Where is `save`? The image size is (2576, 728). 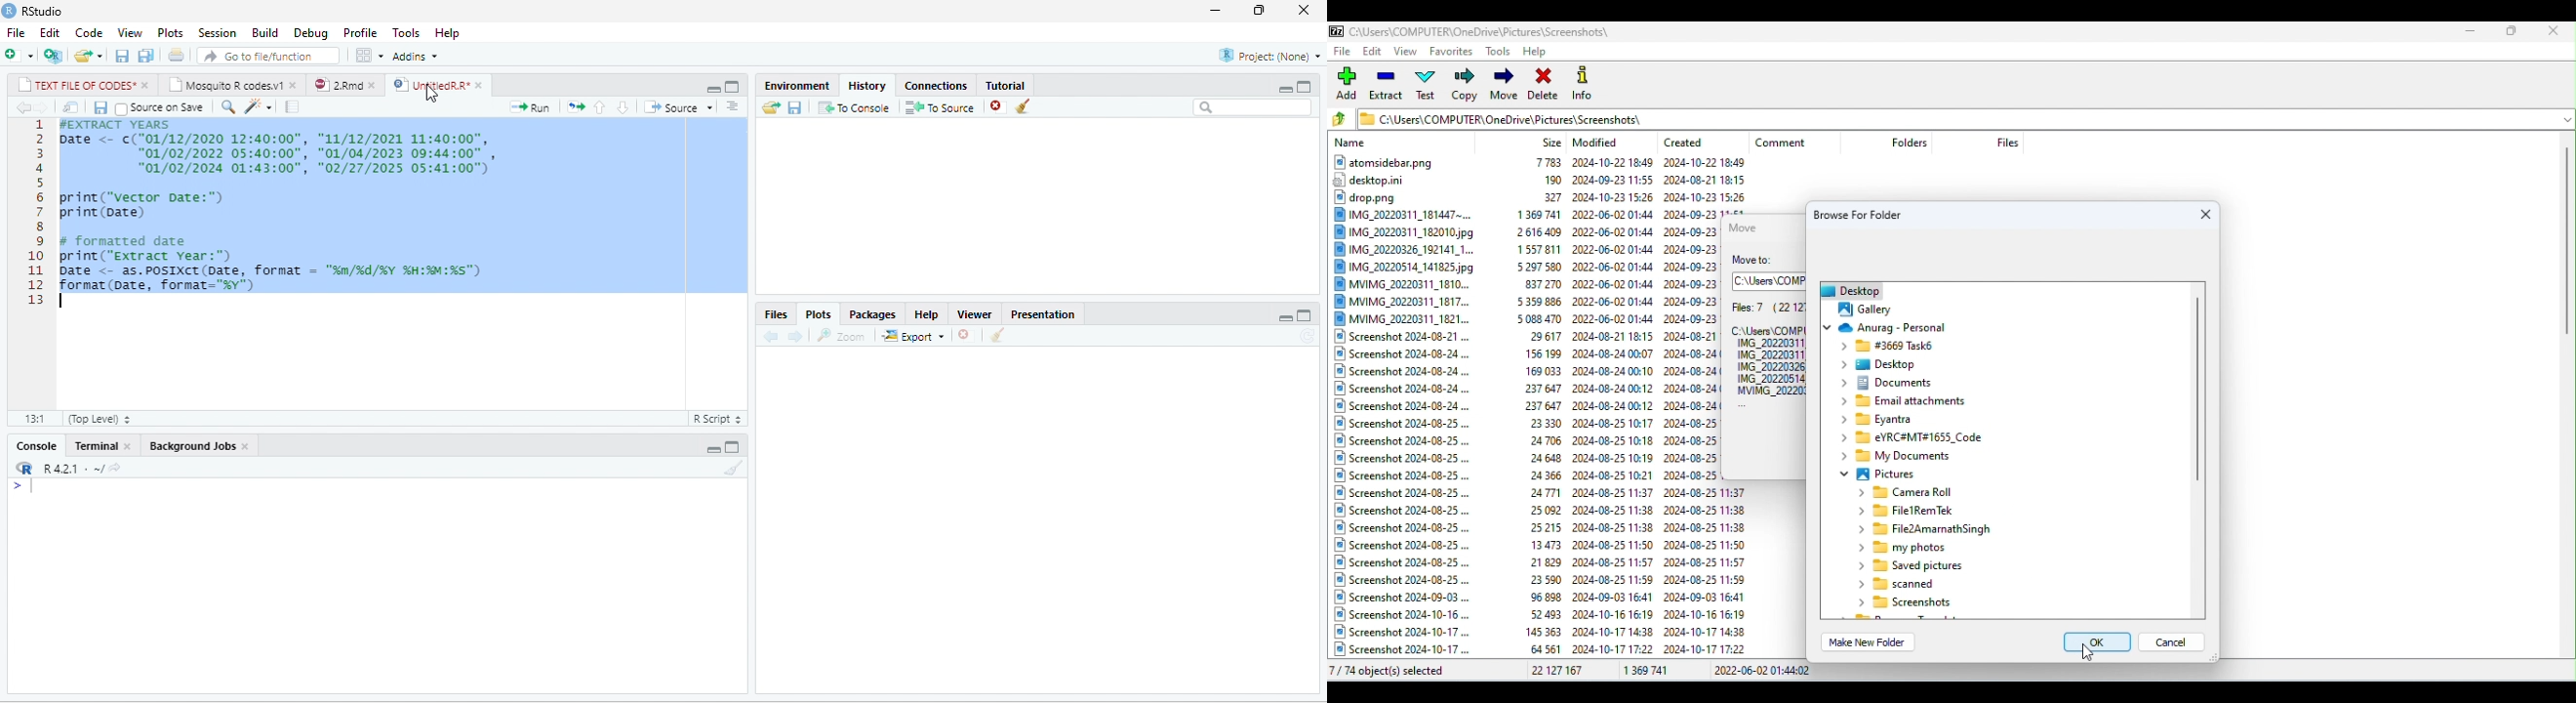
save is located at coordinates (100, 107).